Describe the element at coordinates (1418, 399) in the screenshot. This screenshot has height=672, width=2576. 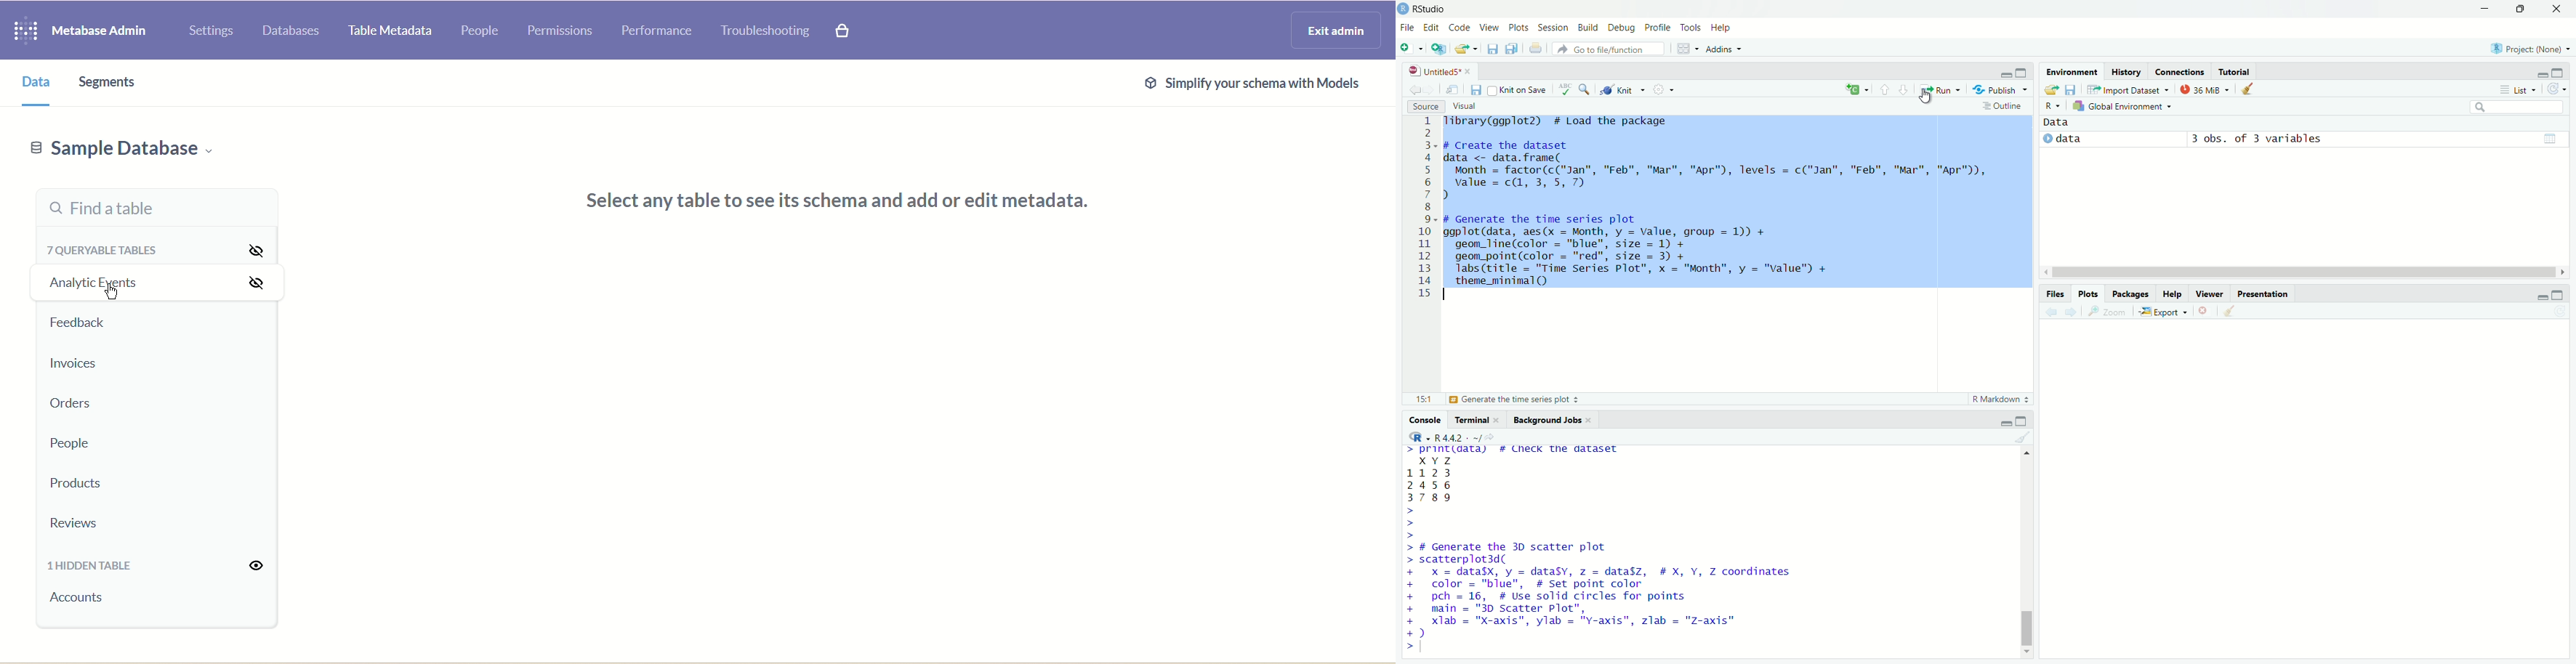
I see `13:63` at that location.